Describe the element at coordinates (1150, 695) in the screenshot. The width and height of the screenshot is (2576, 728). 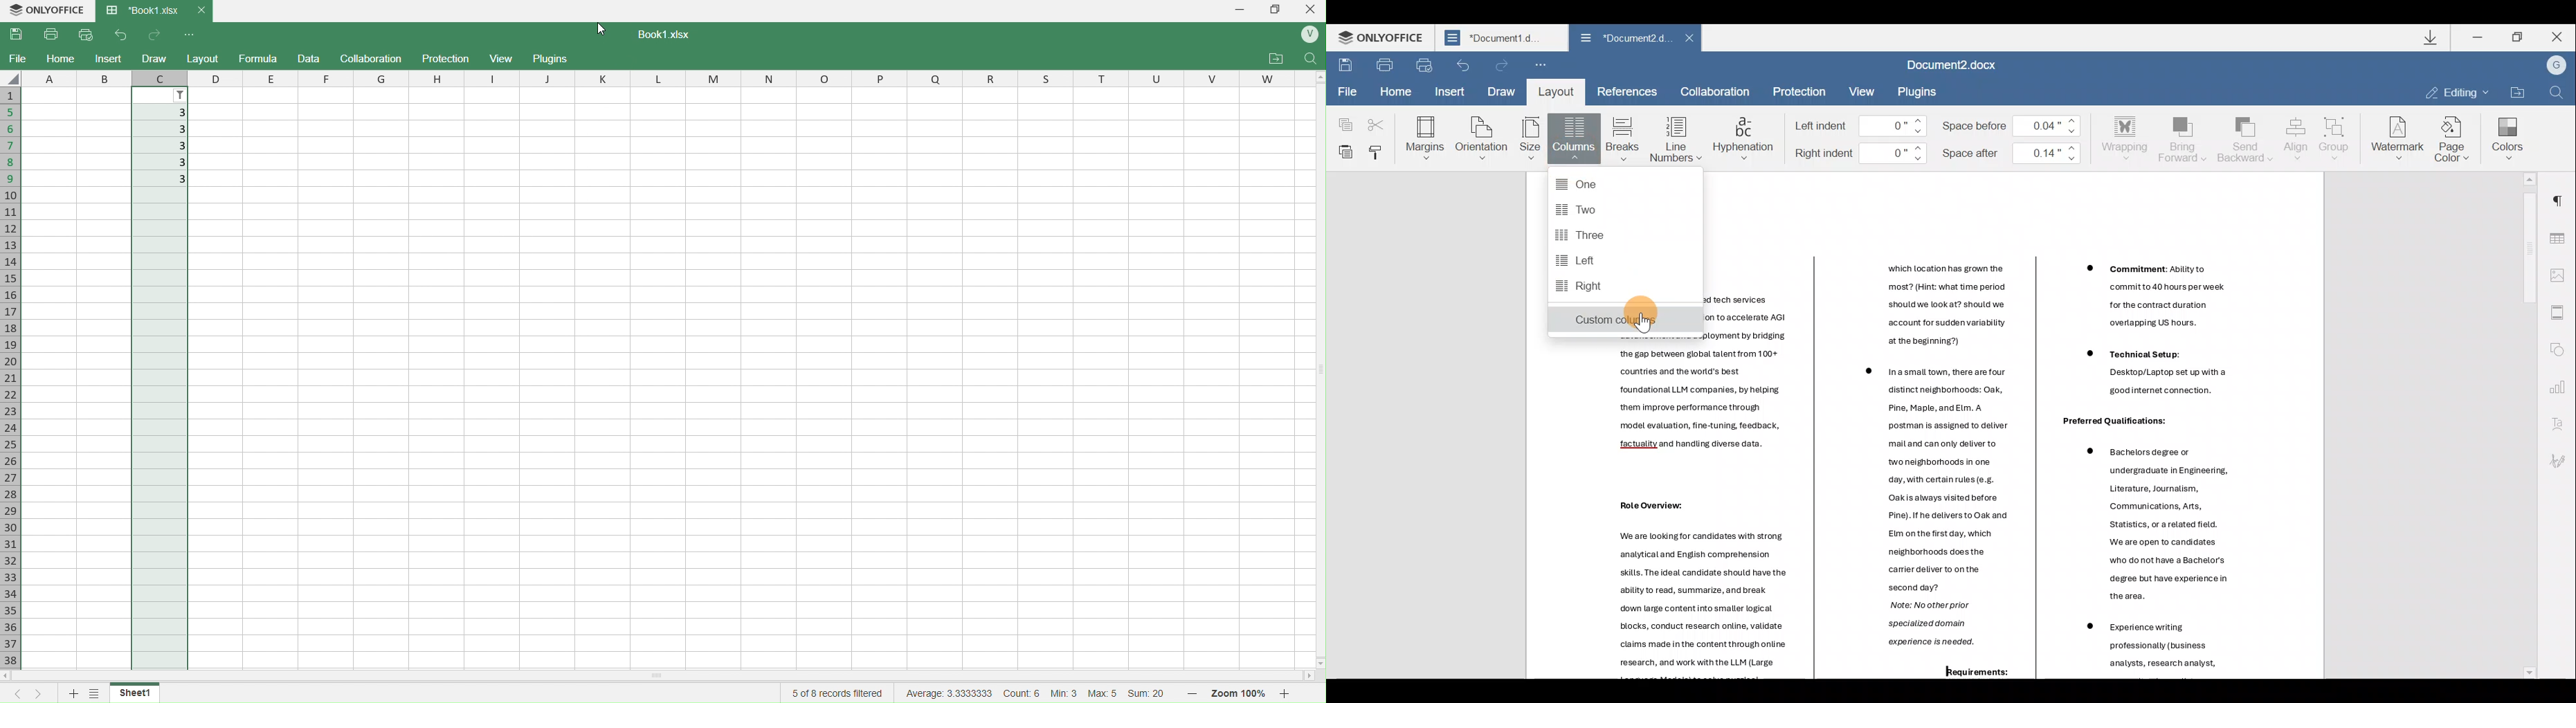
I see `Sum` at that location.